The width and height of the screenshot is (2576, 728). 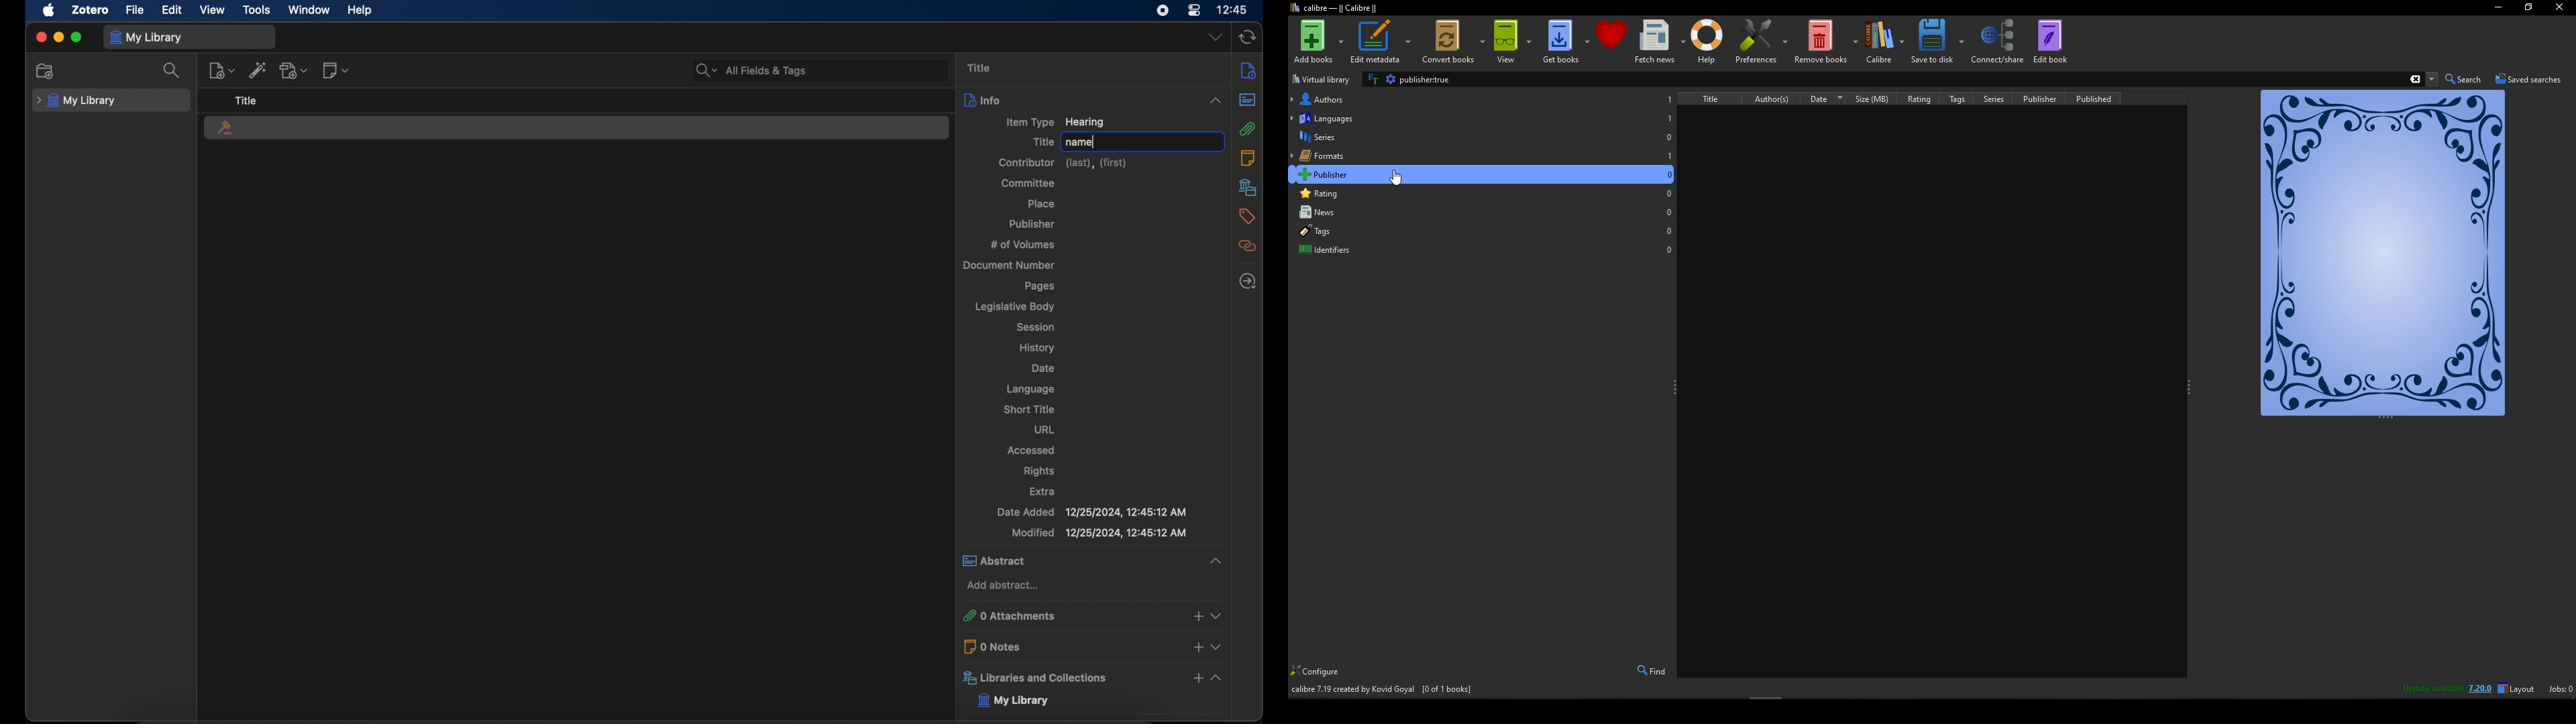 I want to click on Add books, so click(x=1318, y=42).